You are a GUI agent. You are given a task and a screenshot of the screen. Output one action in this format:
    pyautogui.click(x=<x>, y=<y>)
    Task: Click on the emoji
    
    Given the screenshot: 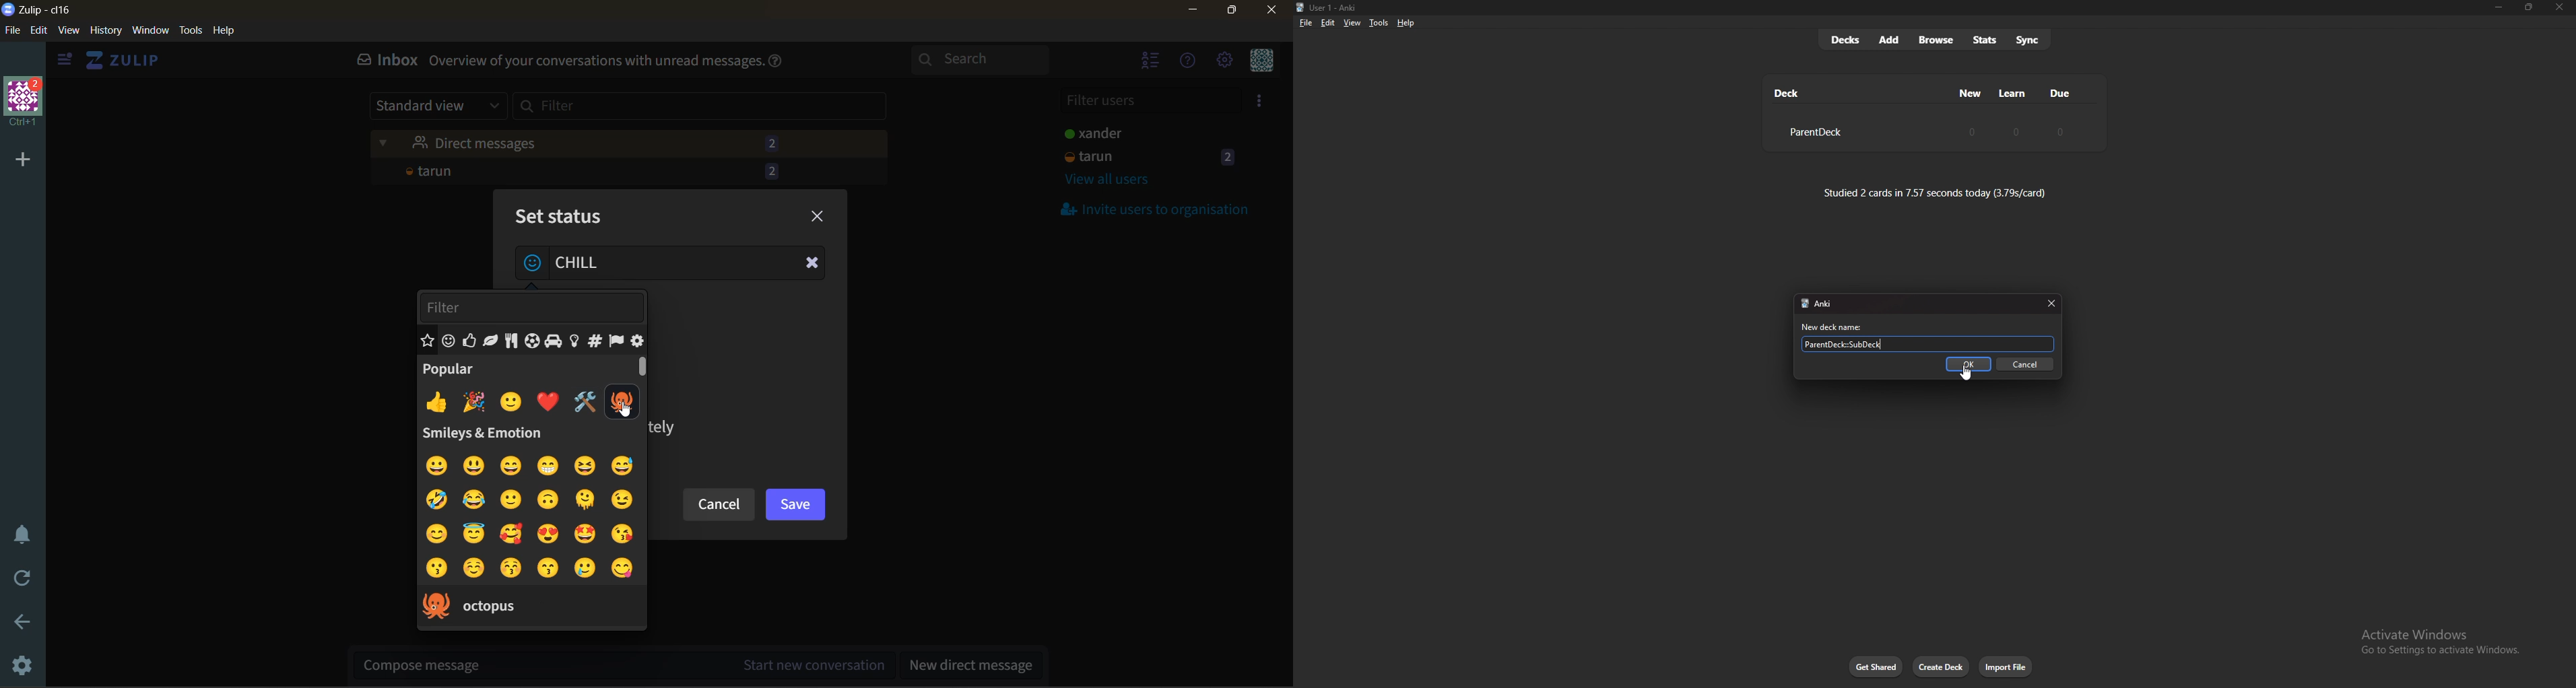 What is the action you would take?
    pyautogui.click(x=434, y=500)
    